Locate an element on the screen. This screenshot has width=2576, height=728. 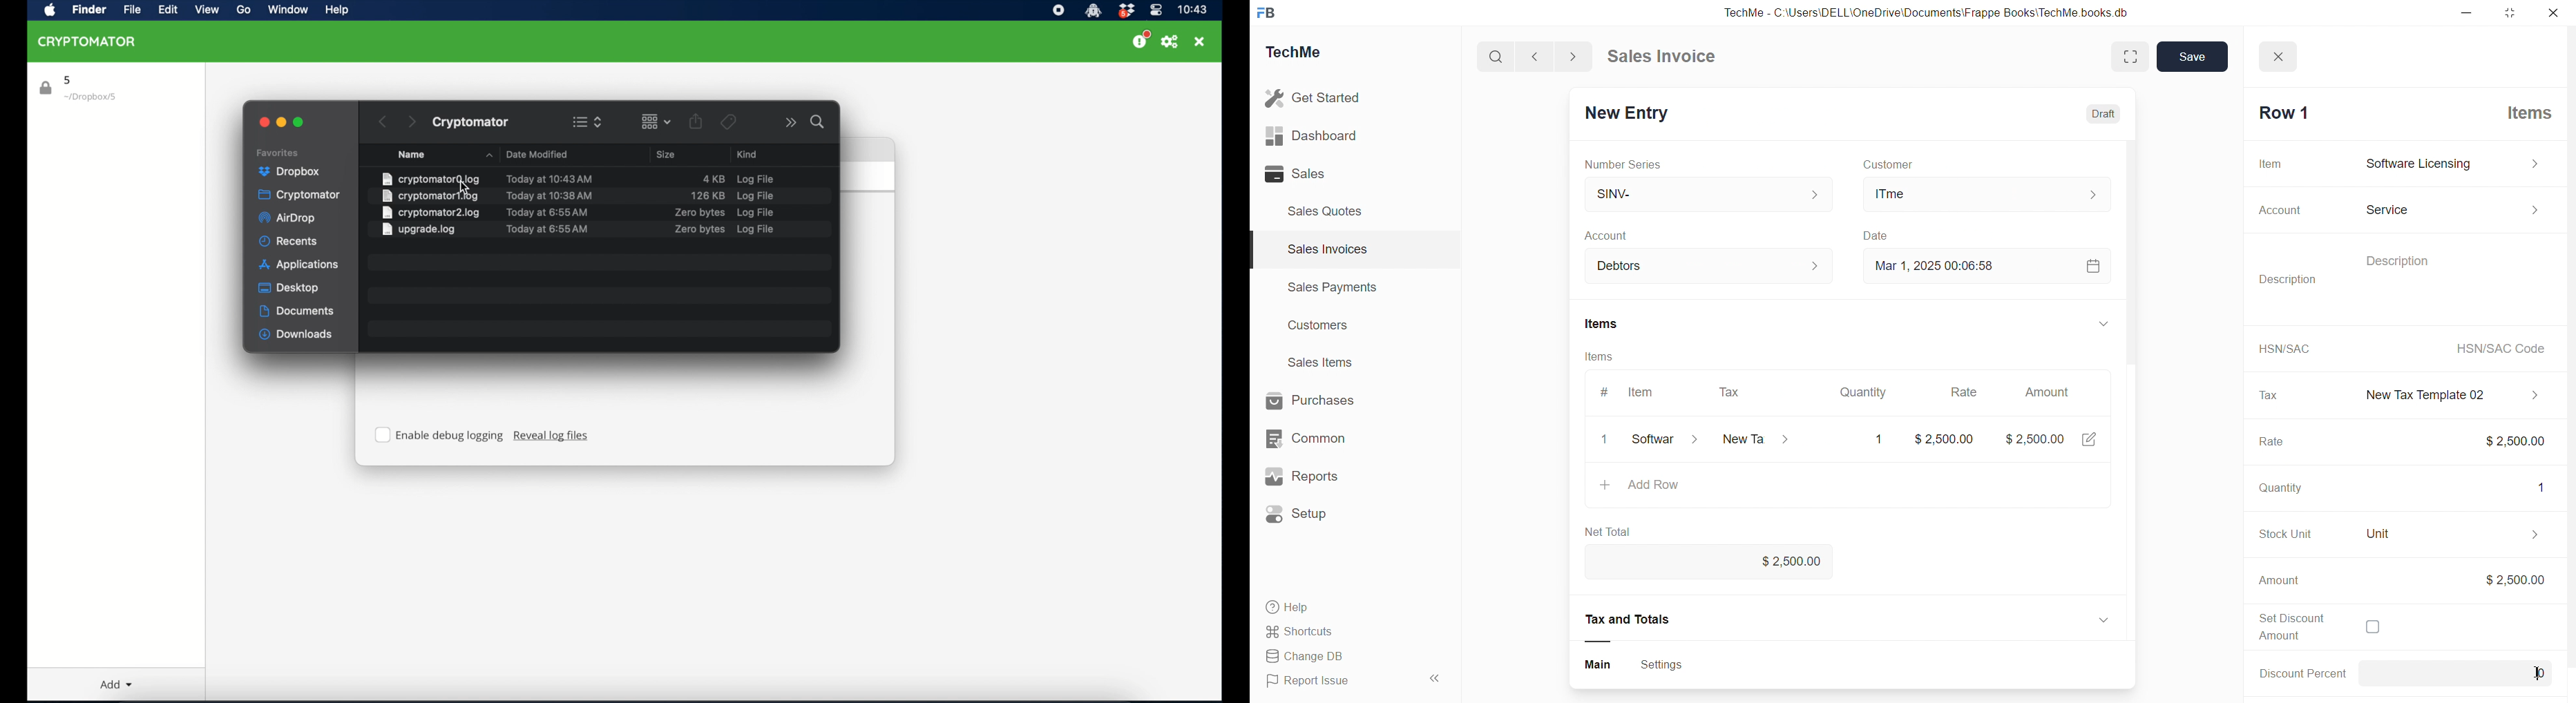
Save is located at coordinates (2193, 57).